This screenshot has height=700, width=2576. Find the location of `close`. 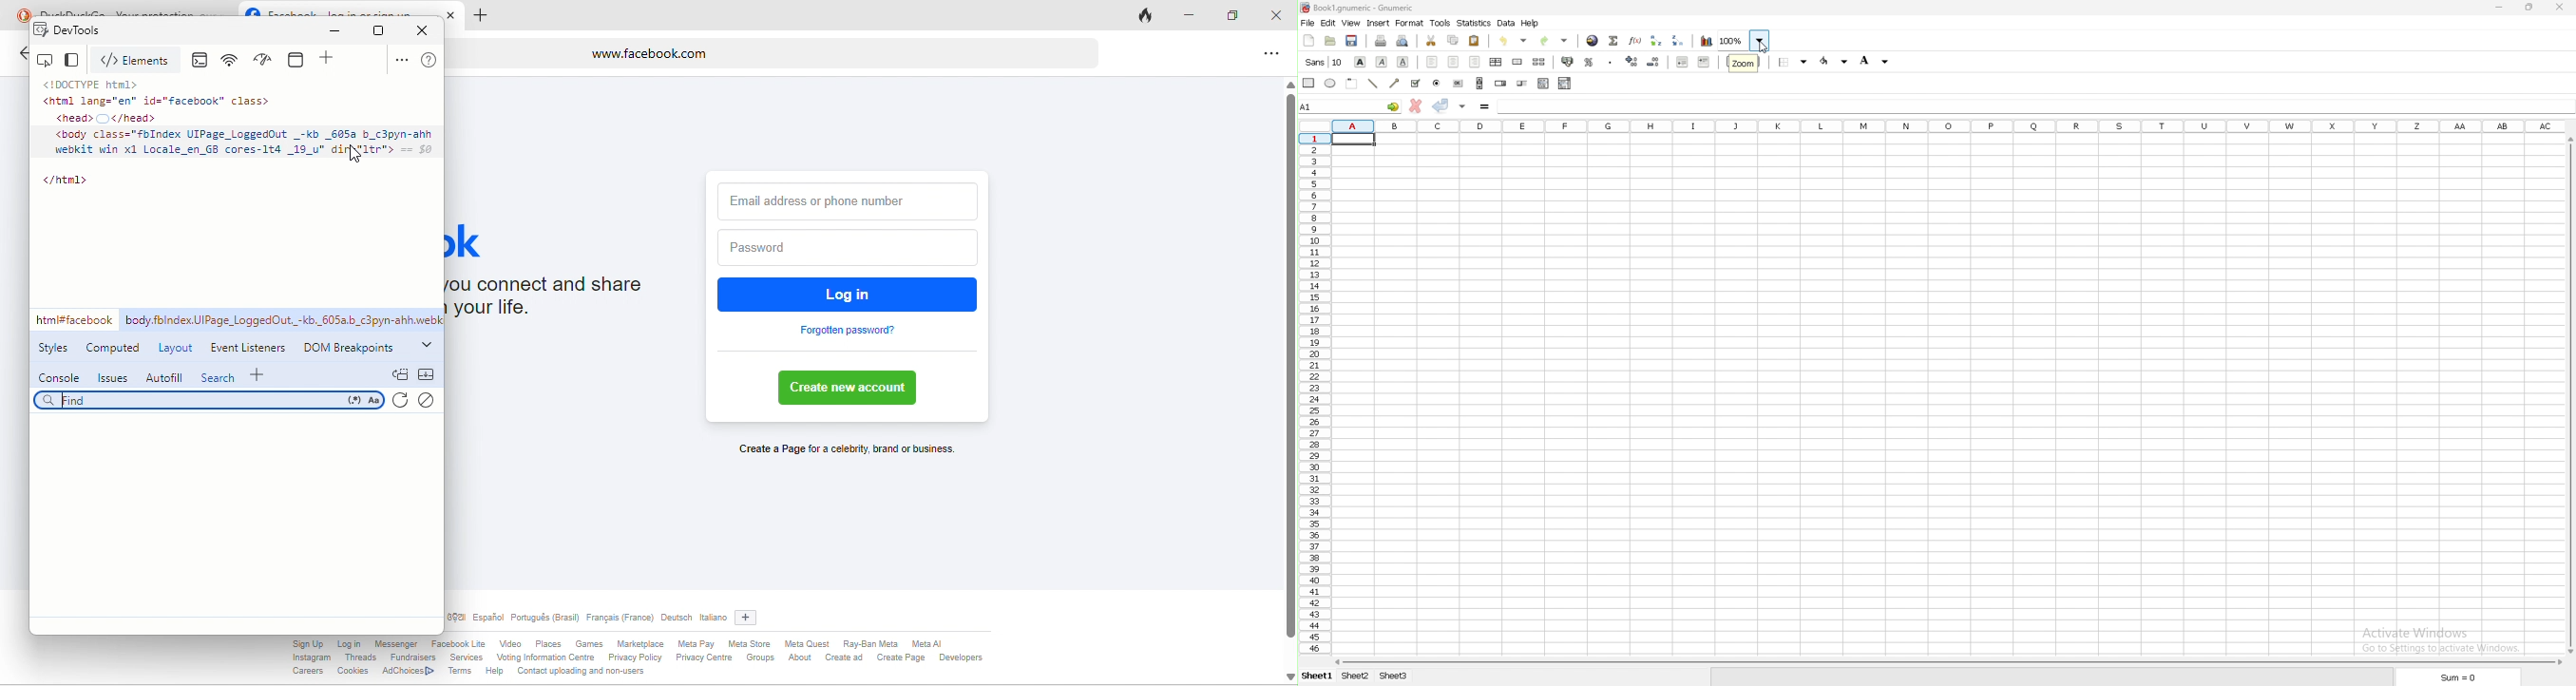

close is located at coordinates (2561, 7).